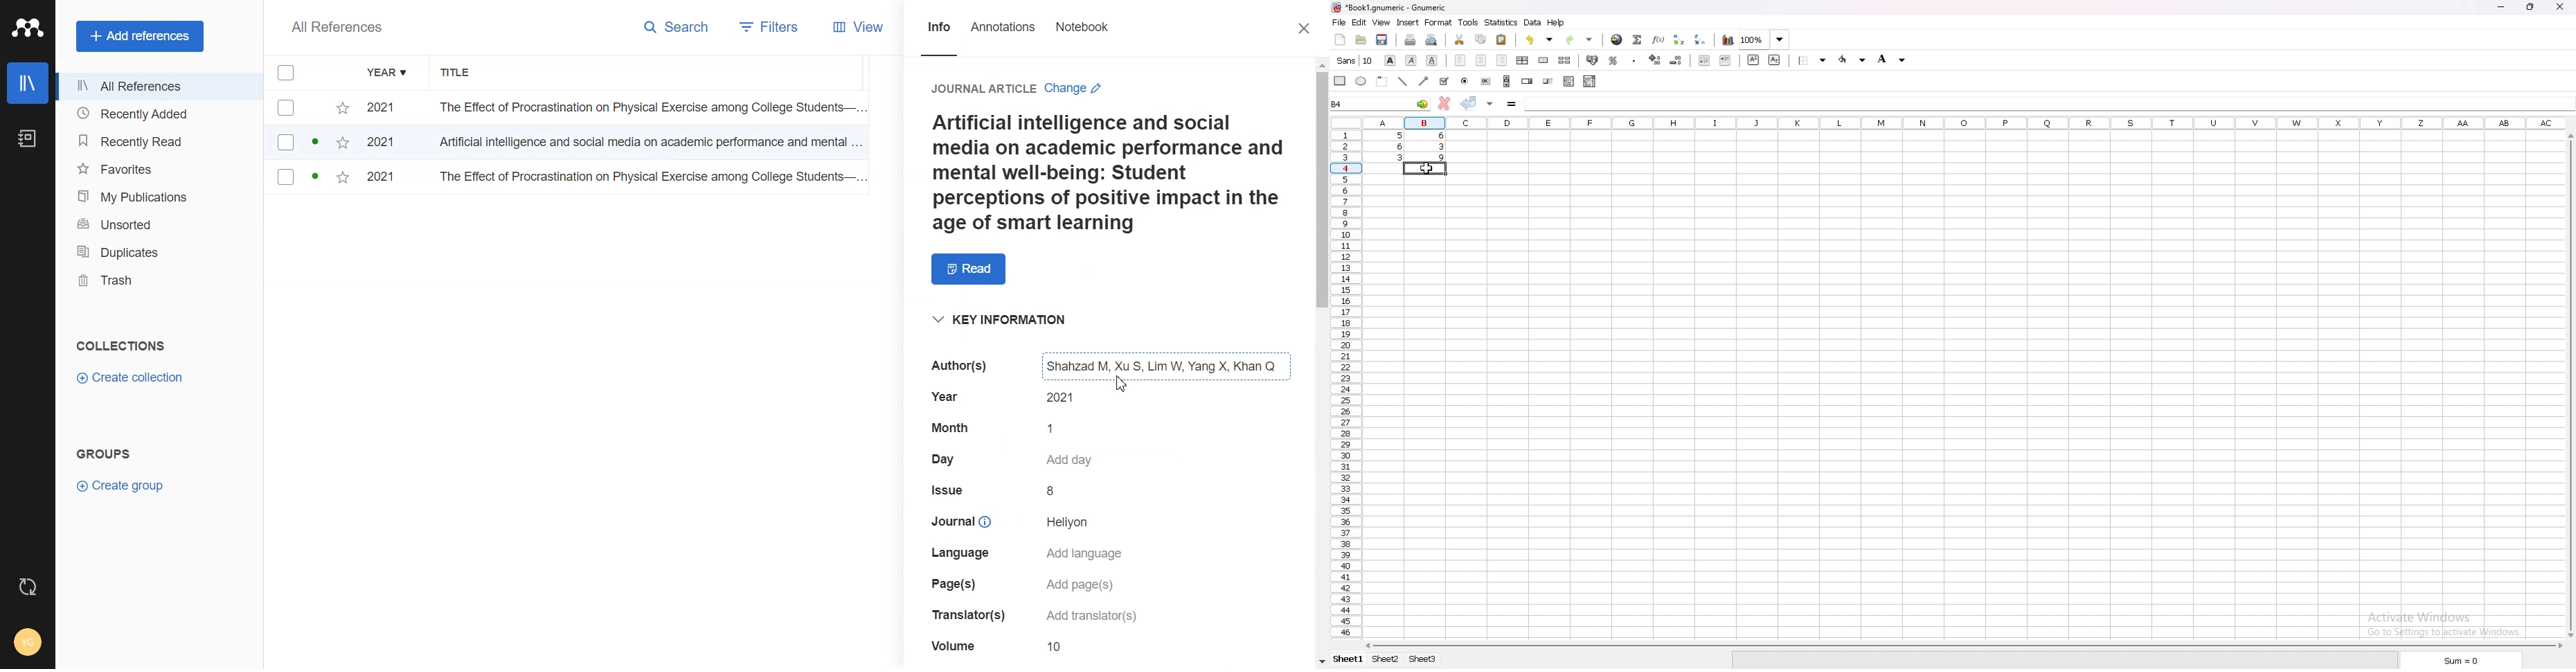  I want to click on Journal on Artificial inteligence and social media on academic performance and mental well-being., so click(1107, 154).